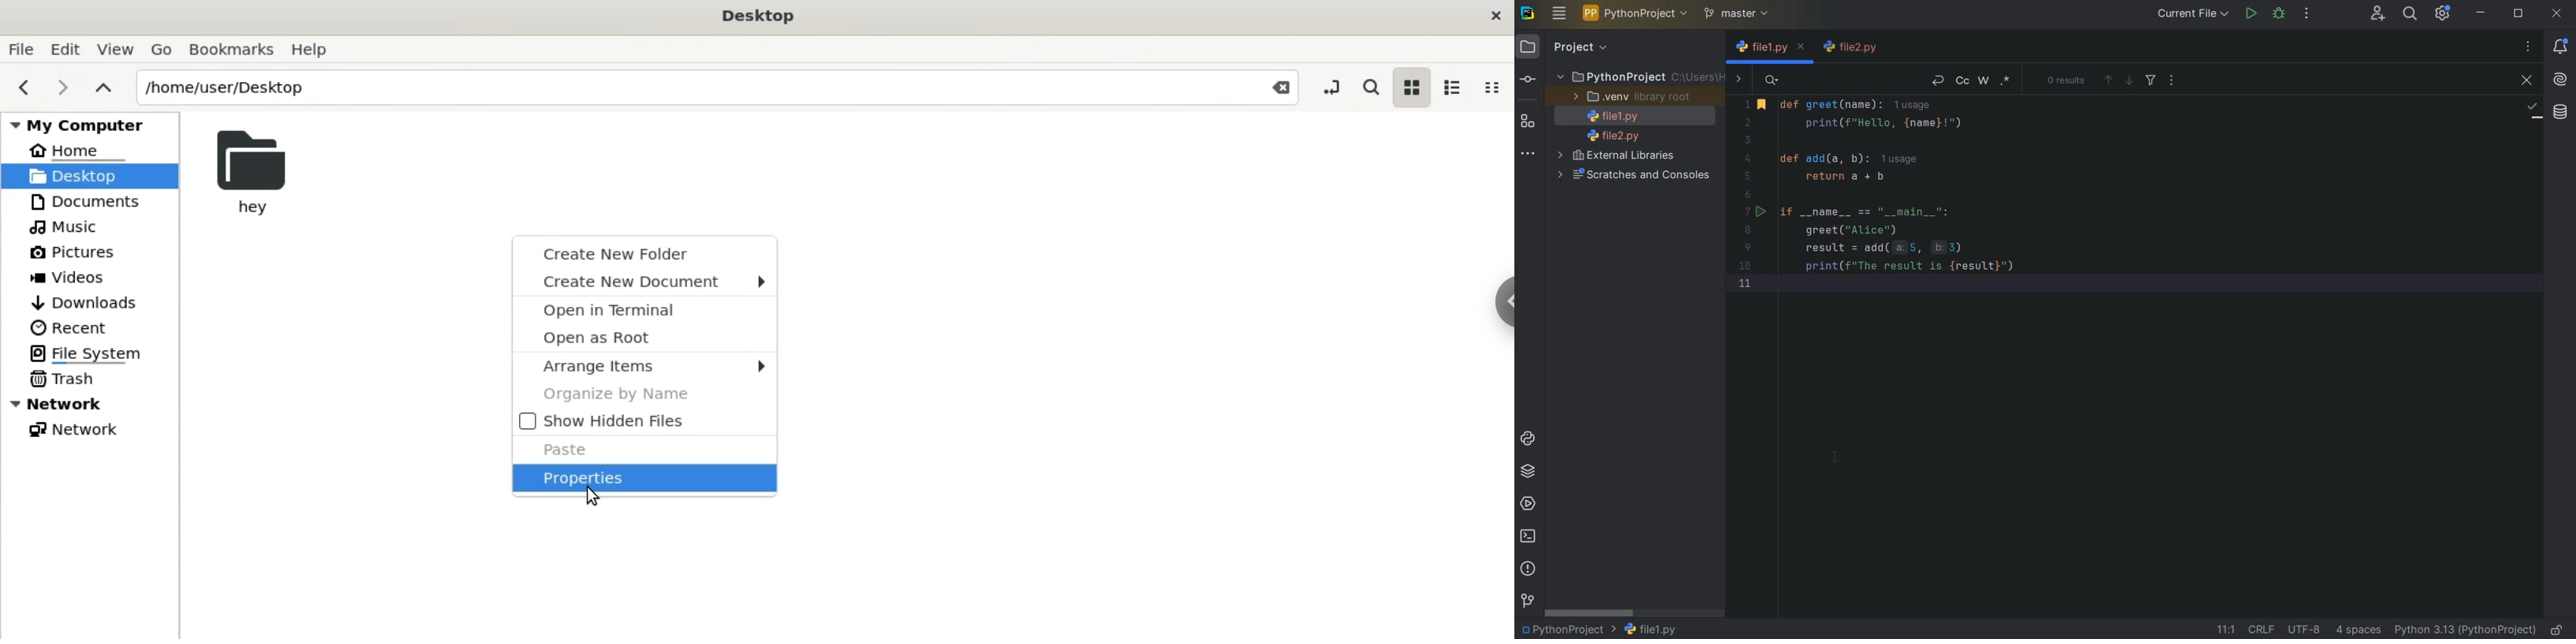  Describe the element at coordinates (649, 479) in the screenshot. I see `properties` at that location.